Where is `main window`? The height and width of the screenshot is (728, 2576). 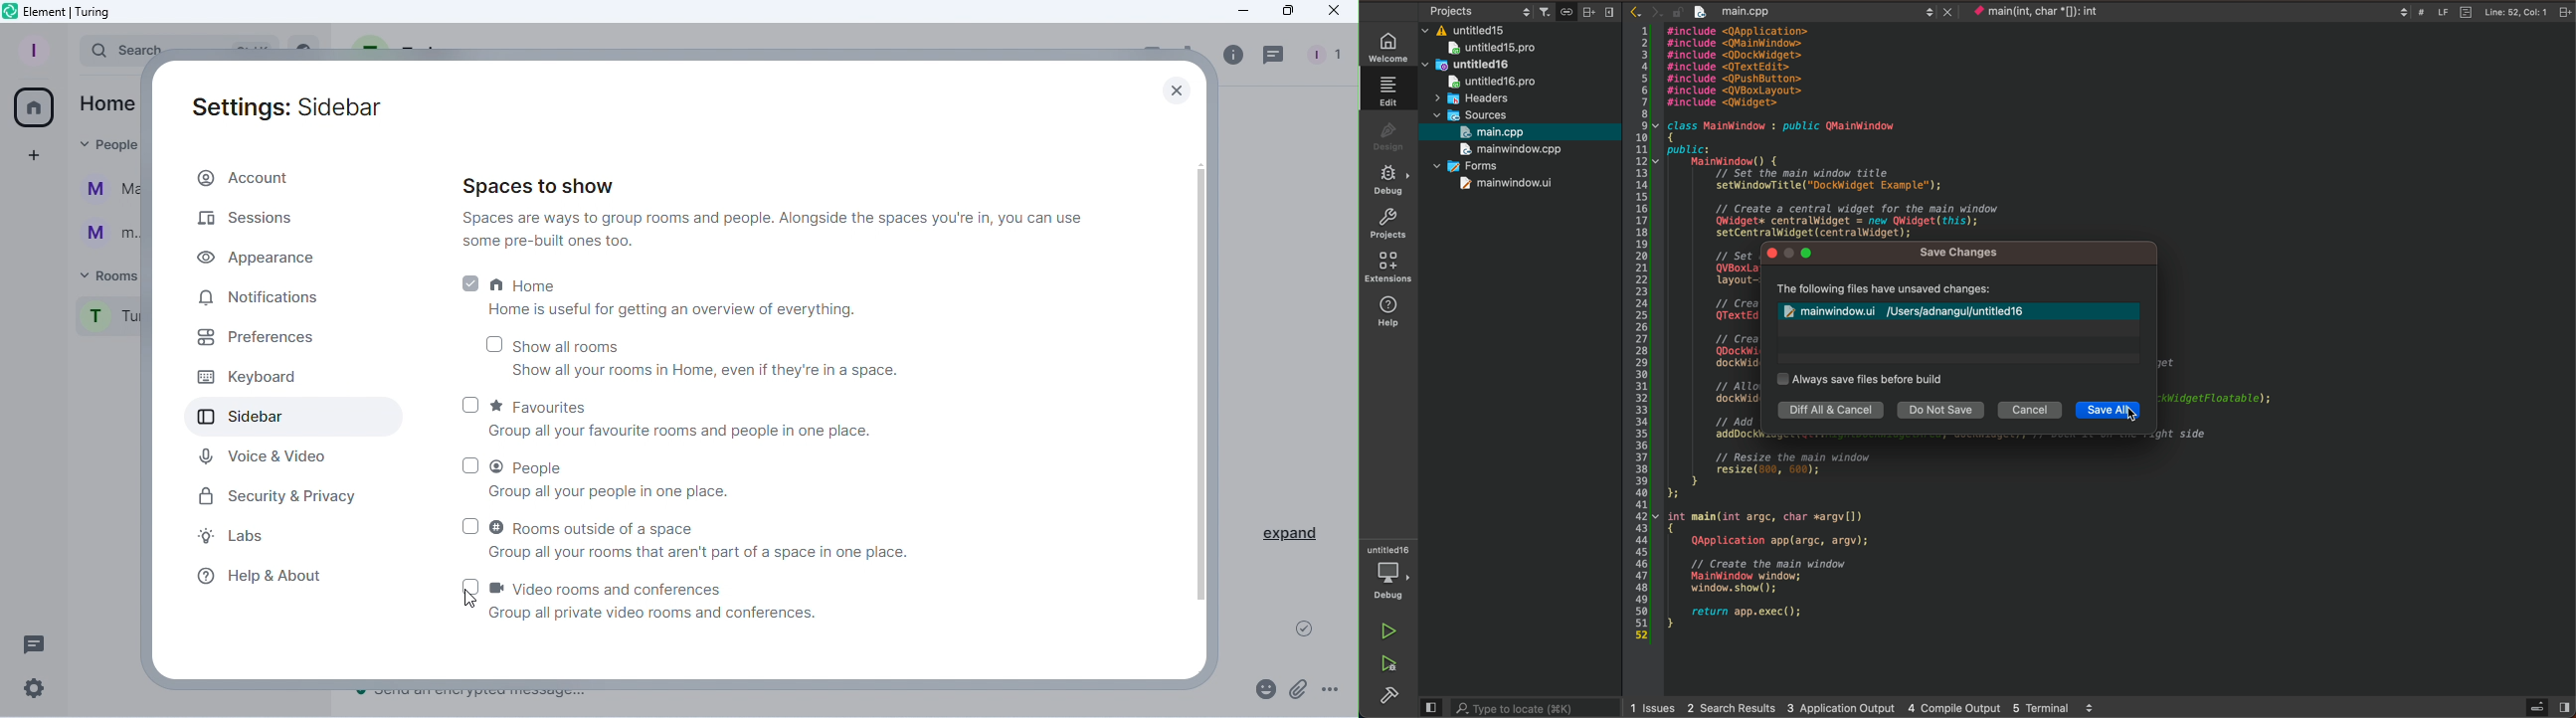 main window is located at coordinates (1517, 149).